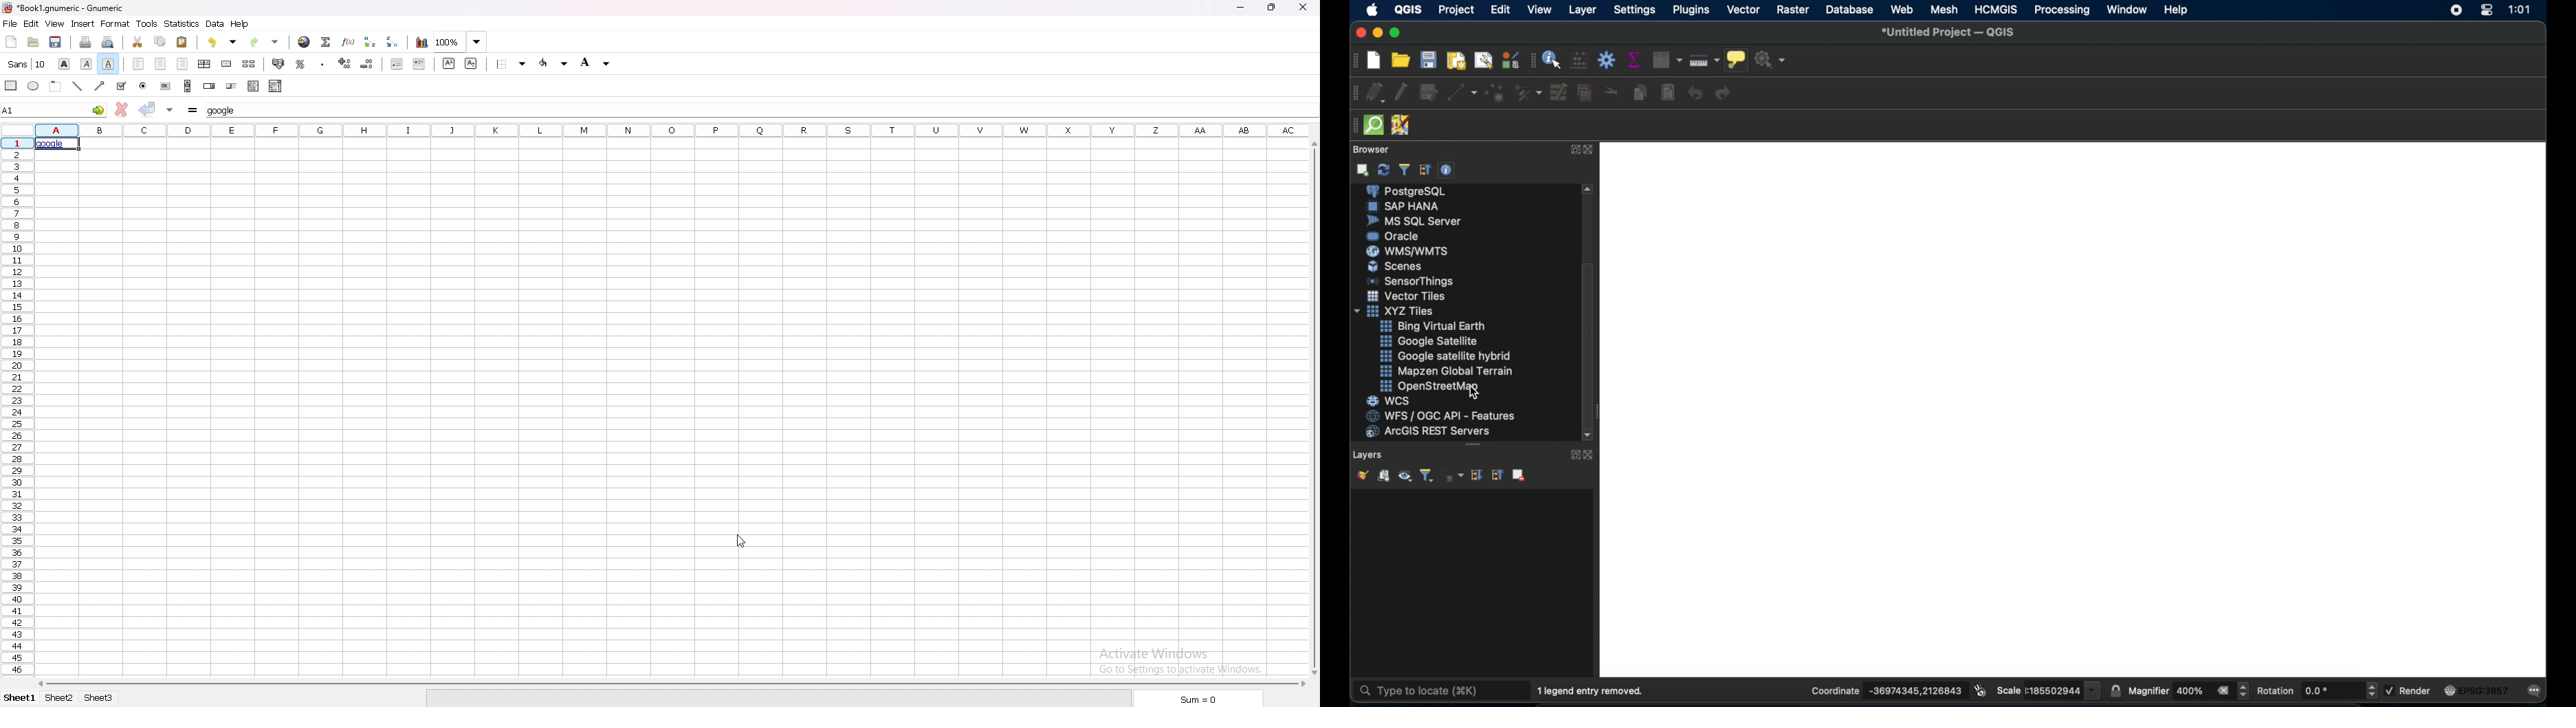  What do you see at coordinates (1592, 455) in the screenshot?
I see `close` at bounding box center [1592, 455].